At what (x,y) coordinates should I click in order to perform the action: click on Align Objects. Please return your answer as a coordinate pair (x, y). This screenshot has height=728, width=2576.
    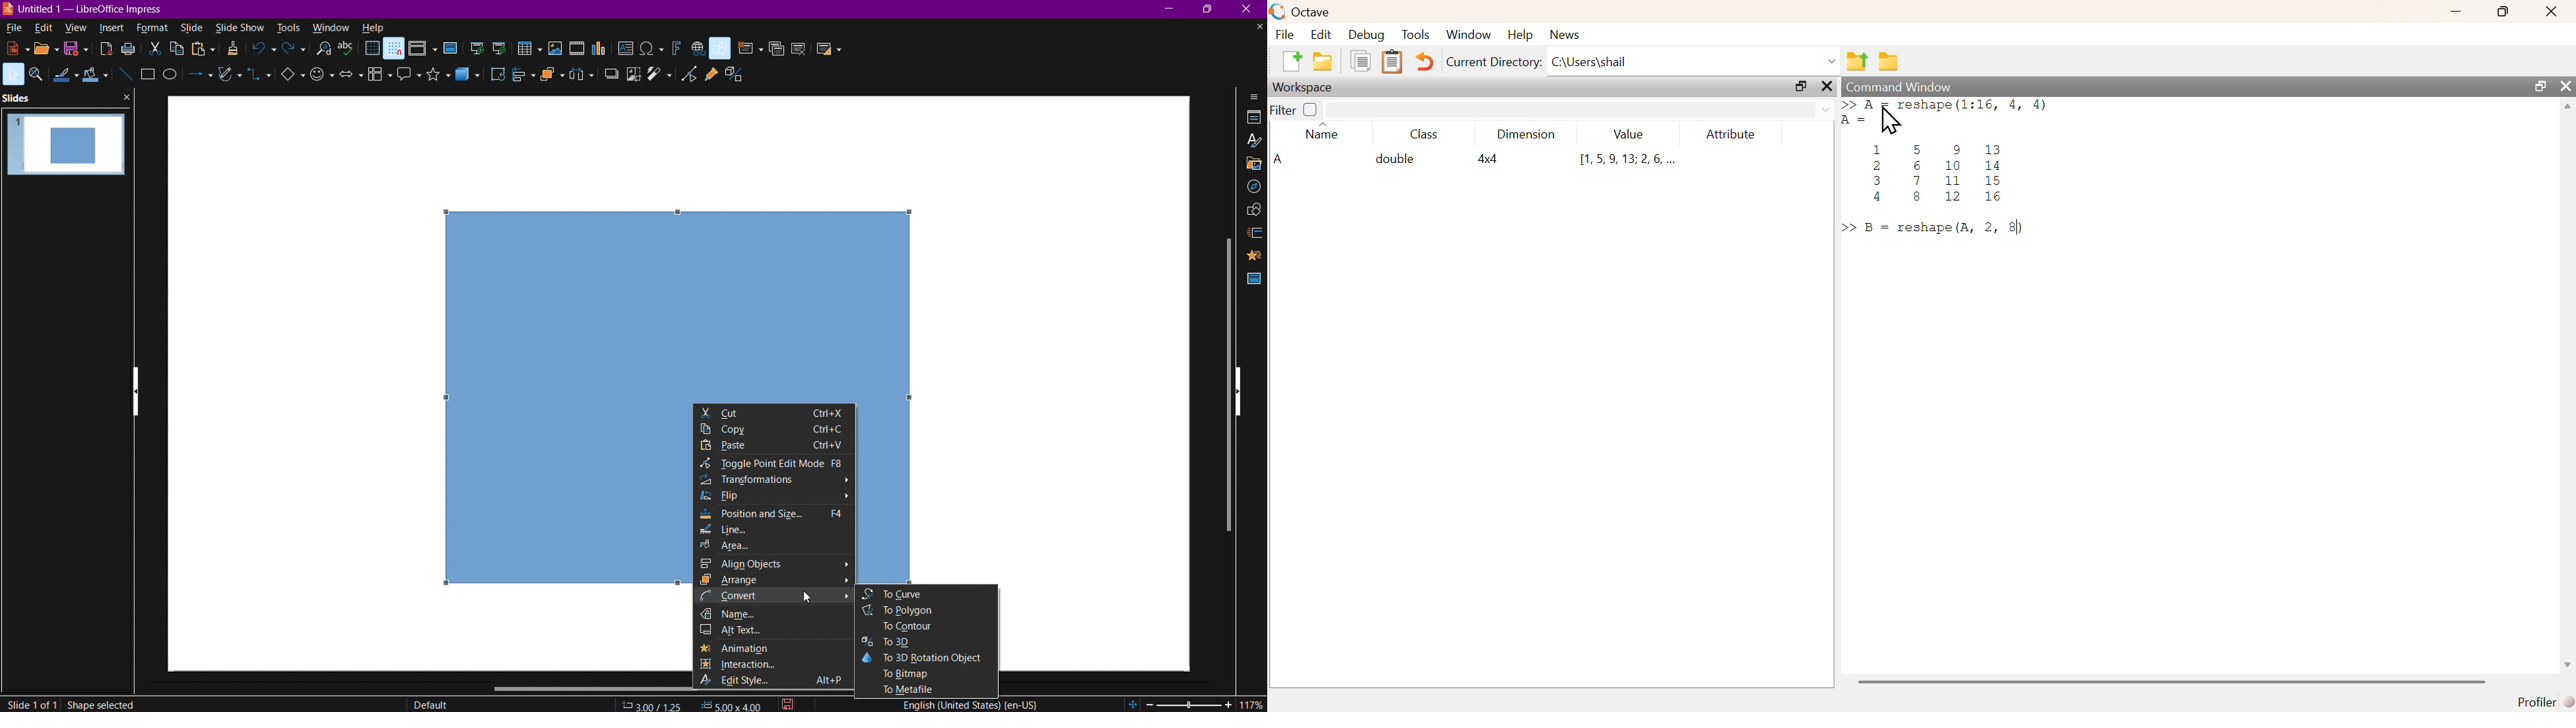
    Looking at the image, I should click on (520, 79).